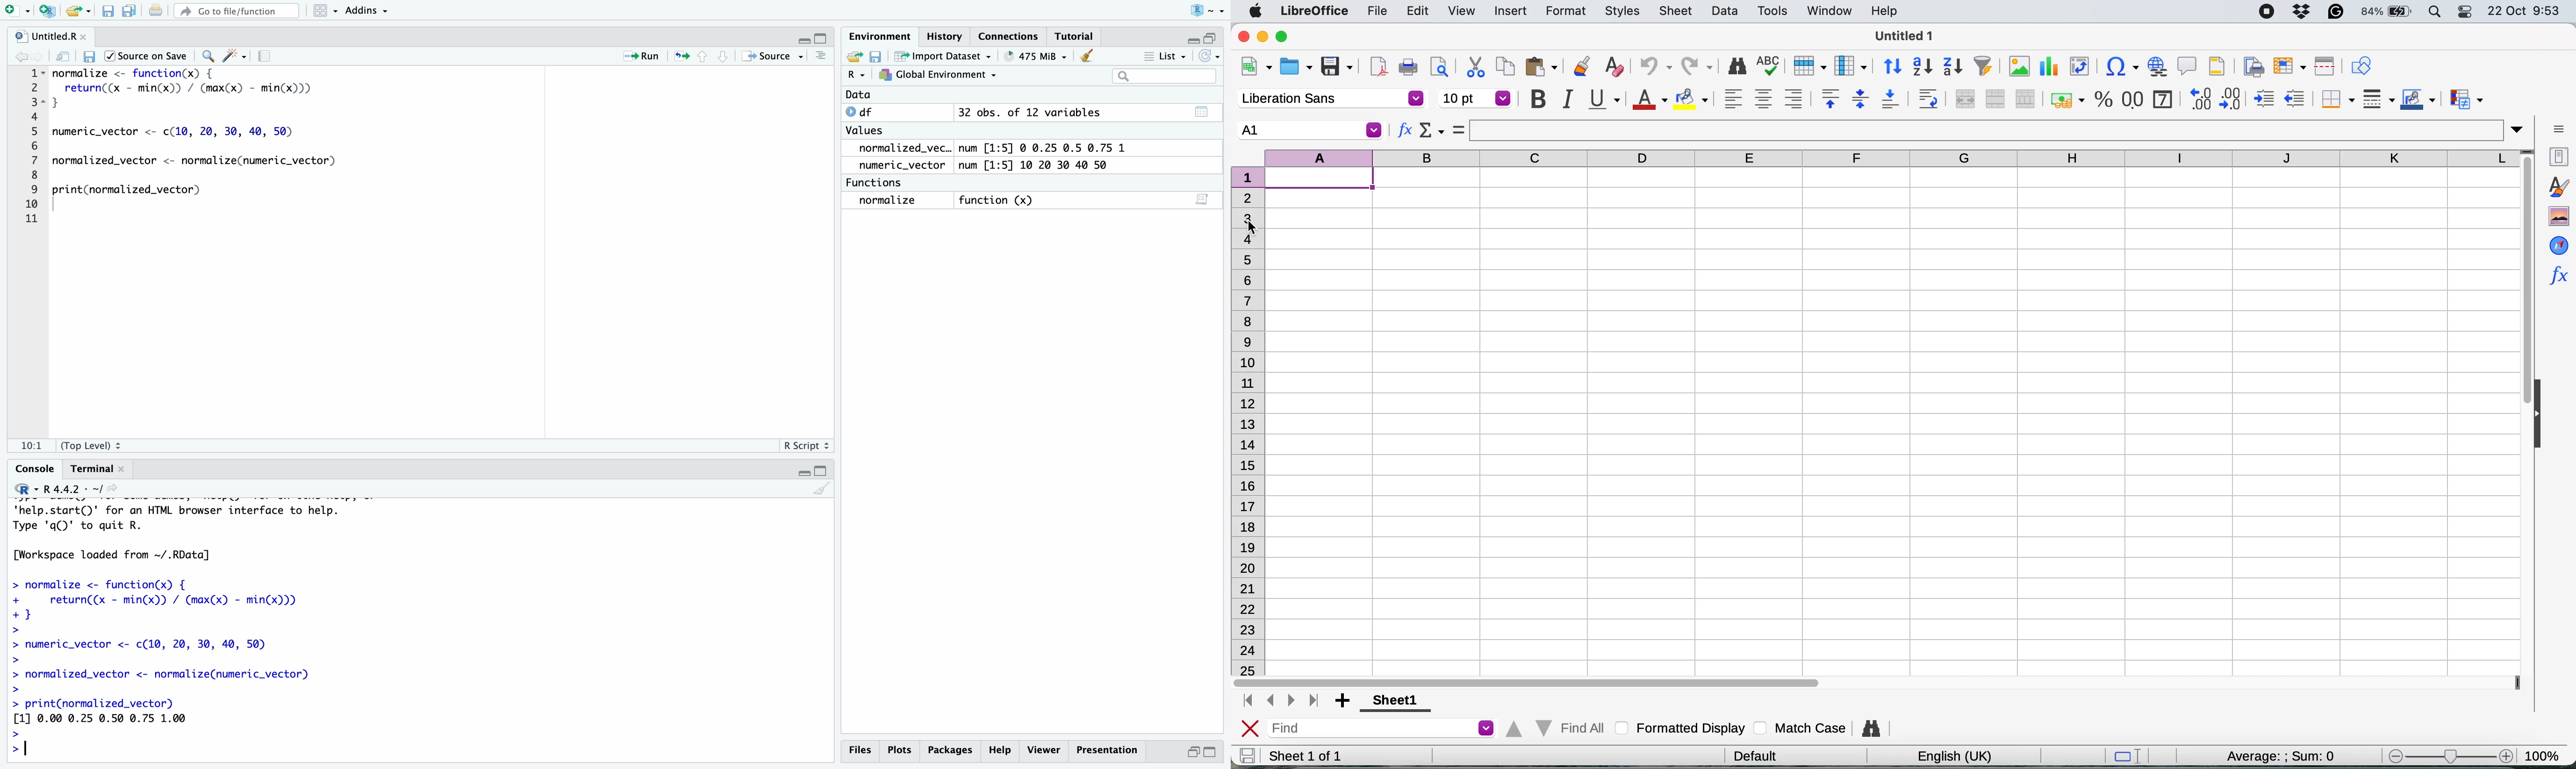 Image resolution: width=2576 pixels, height=784 pixels. I want to click on unmerge, so click(2025, 100).